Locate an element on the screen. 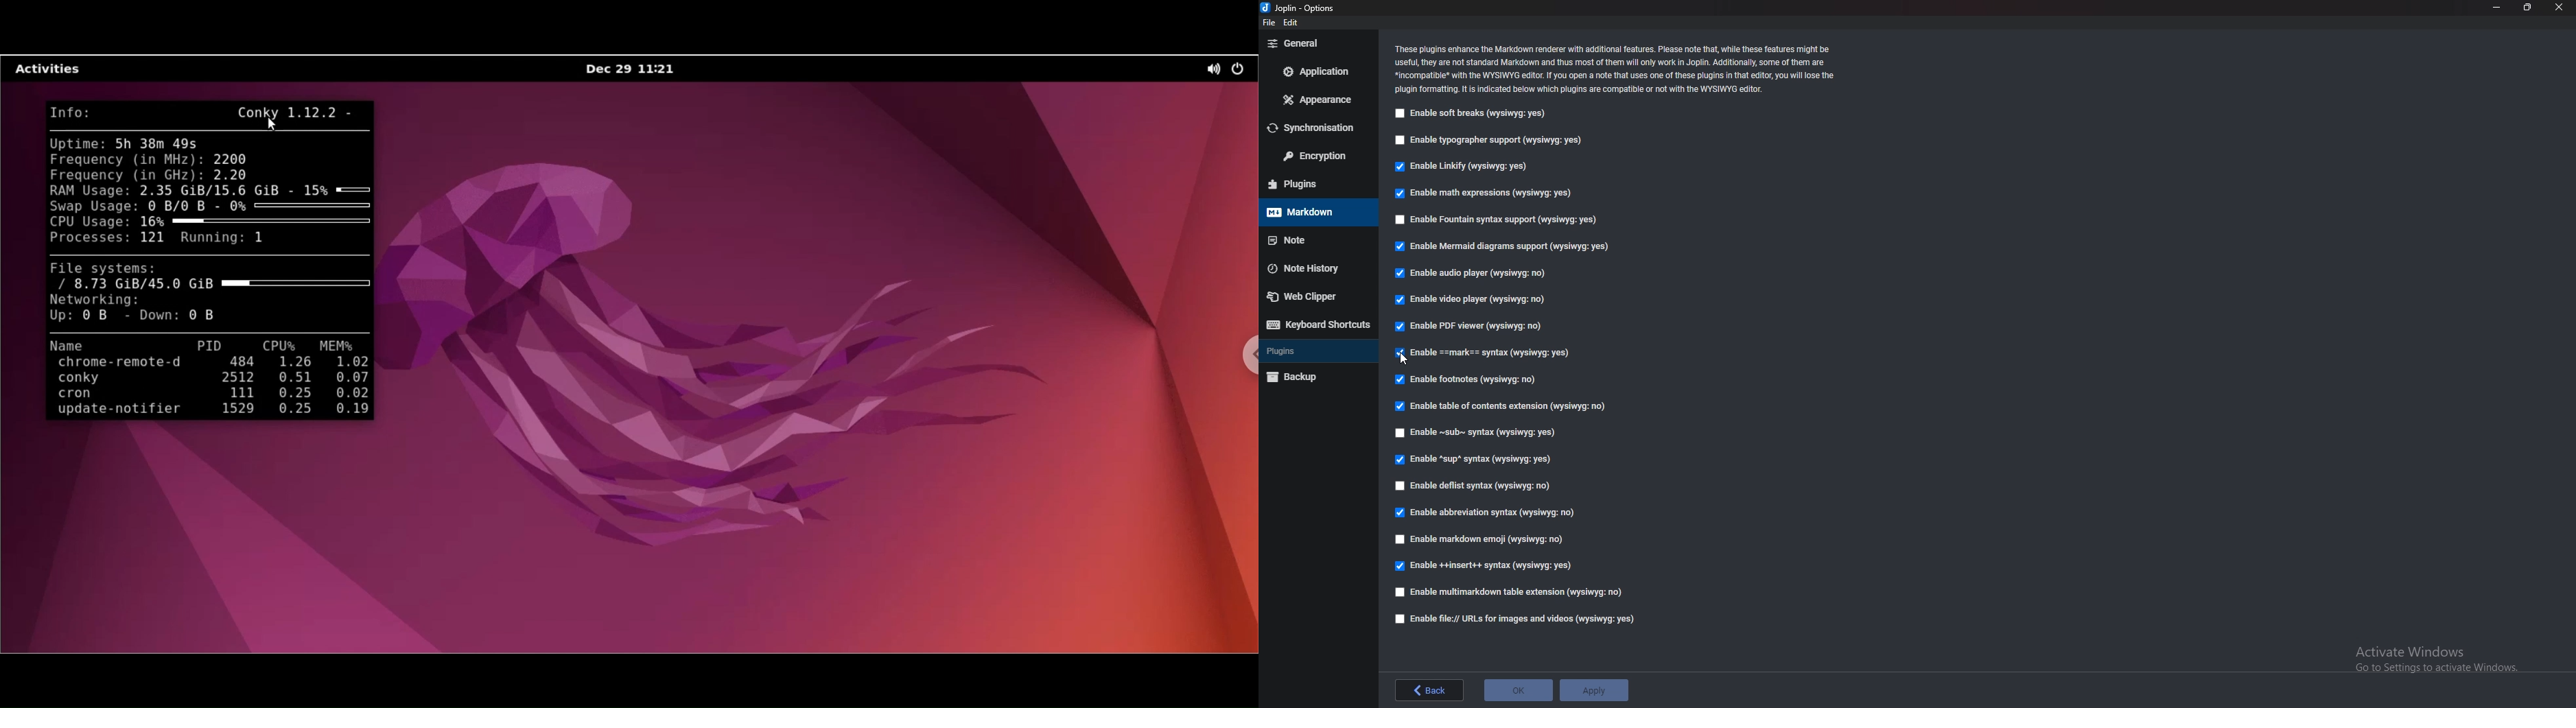 Image resolution: width=2576 pixels, height=728 pixels. Enable linkify is located at coordinates (1467, 167).